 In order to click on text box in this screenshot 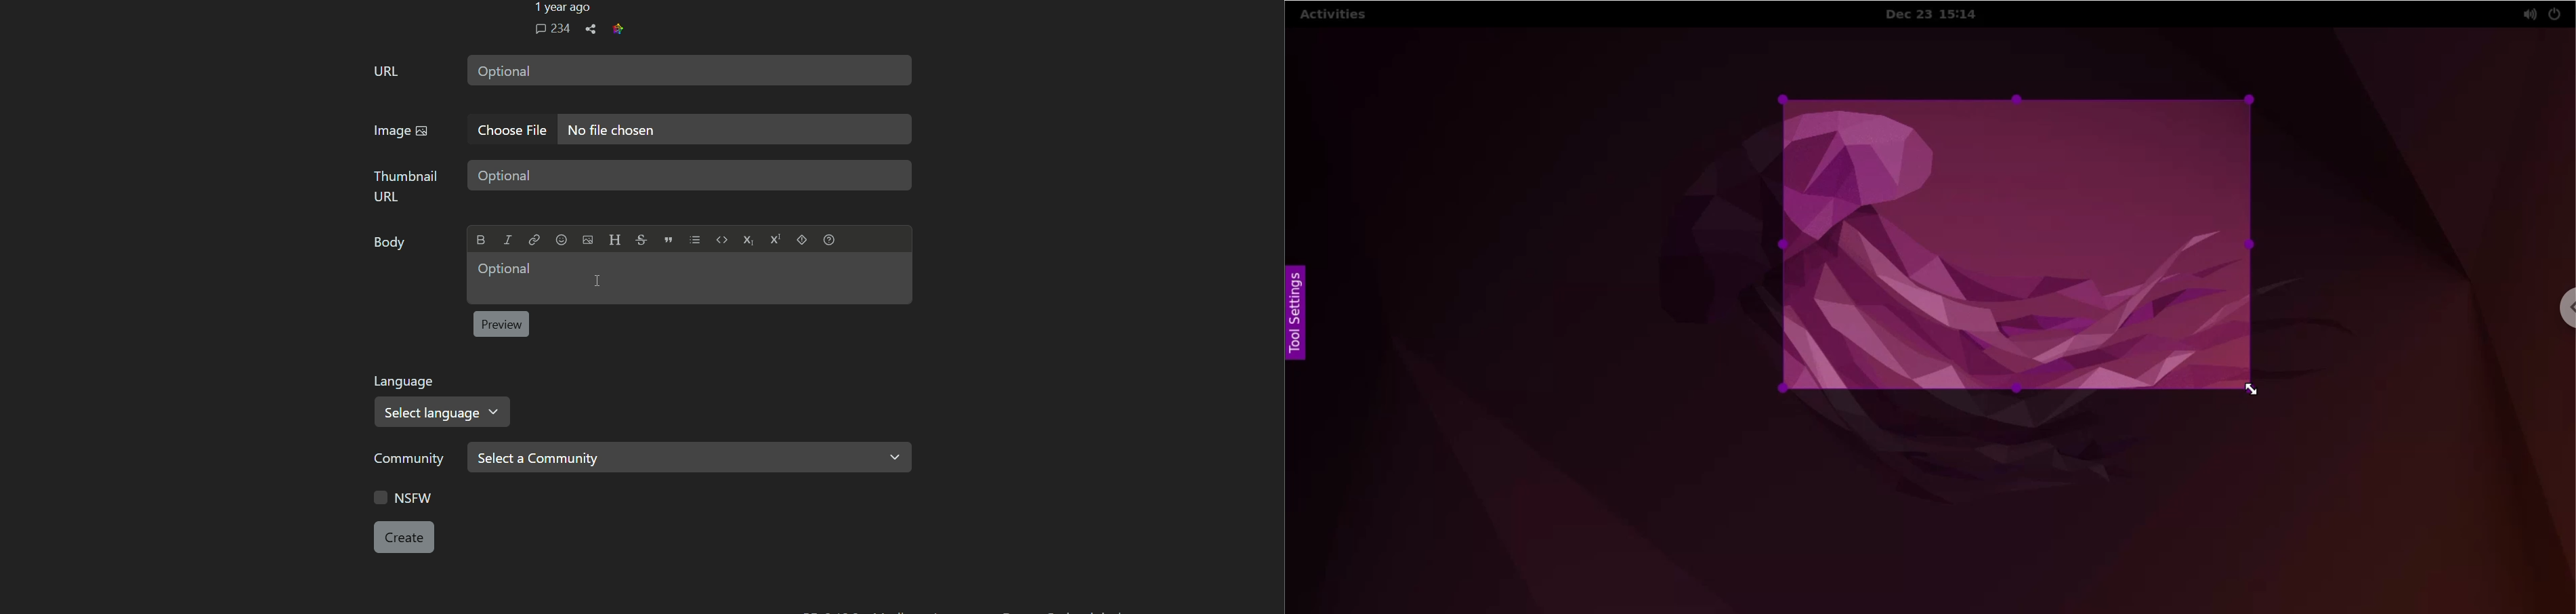, I will do `click(689, 278)`.